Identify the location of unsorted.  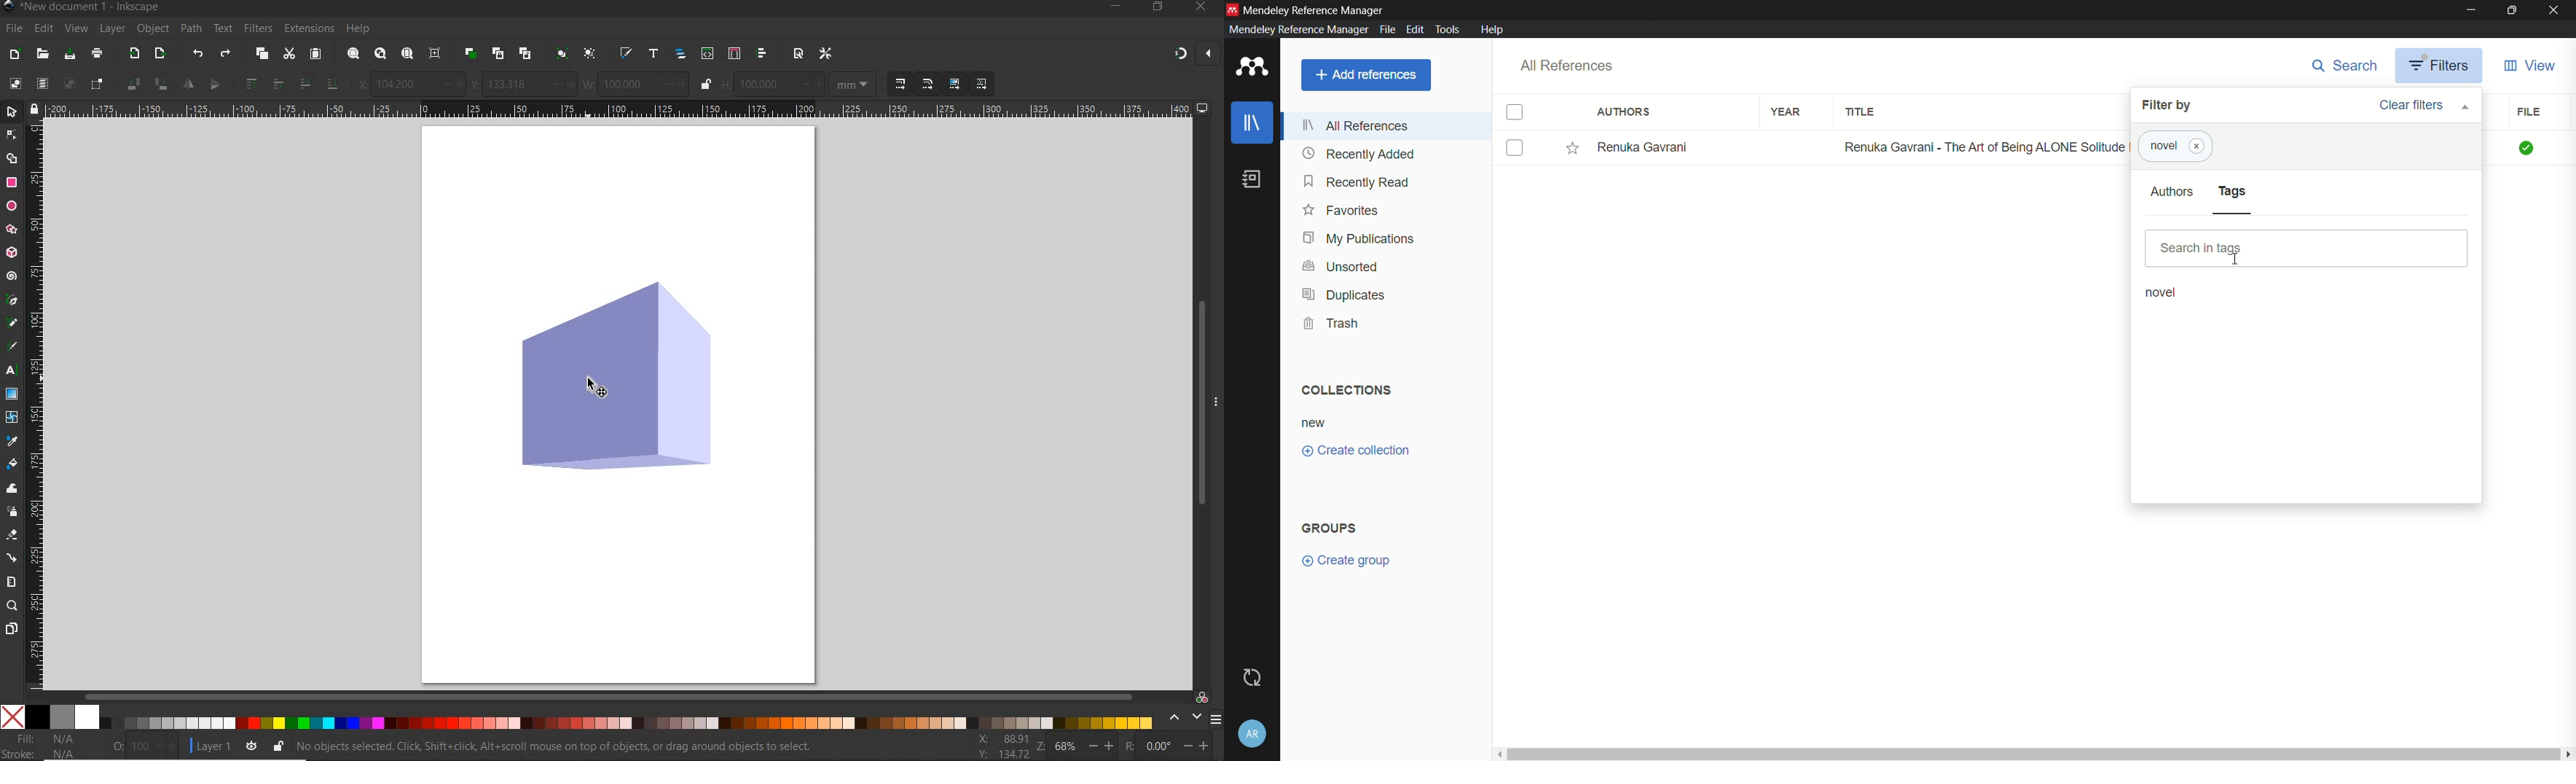
(1344, 266).